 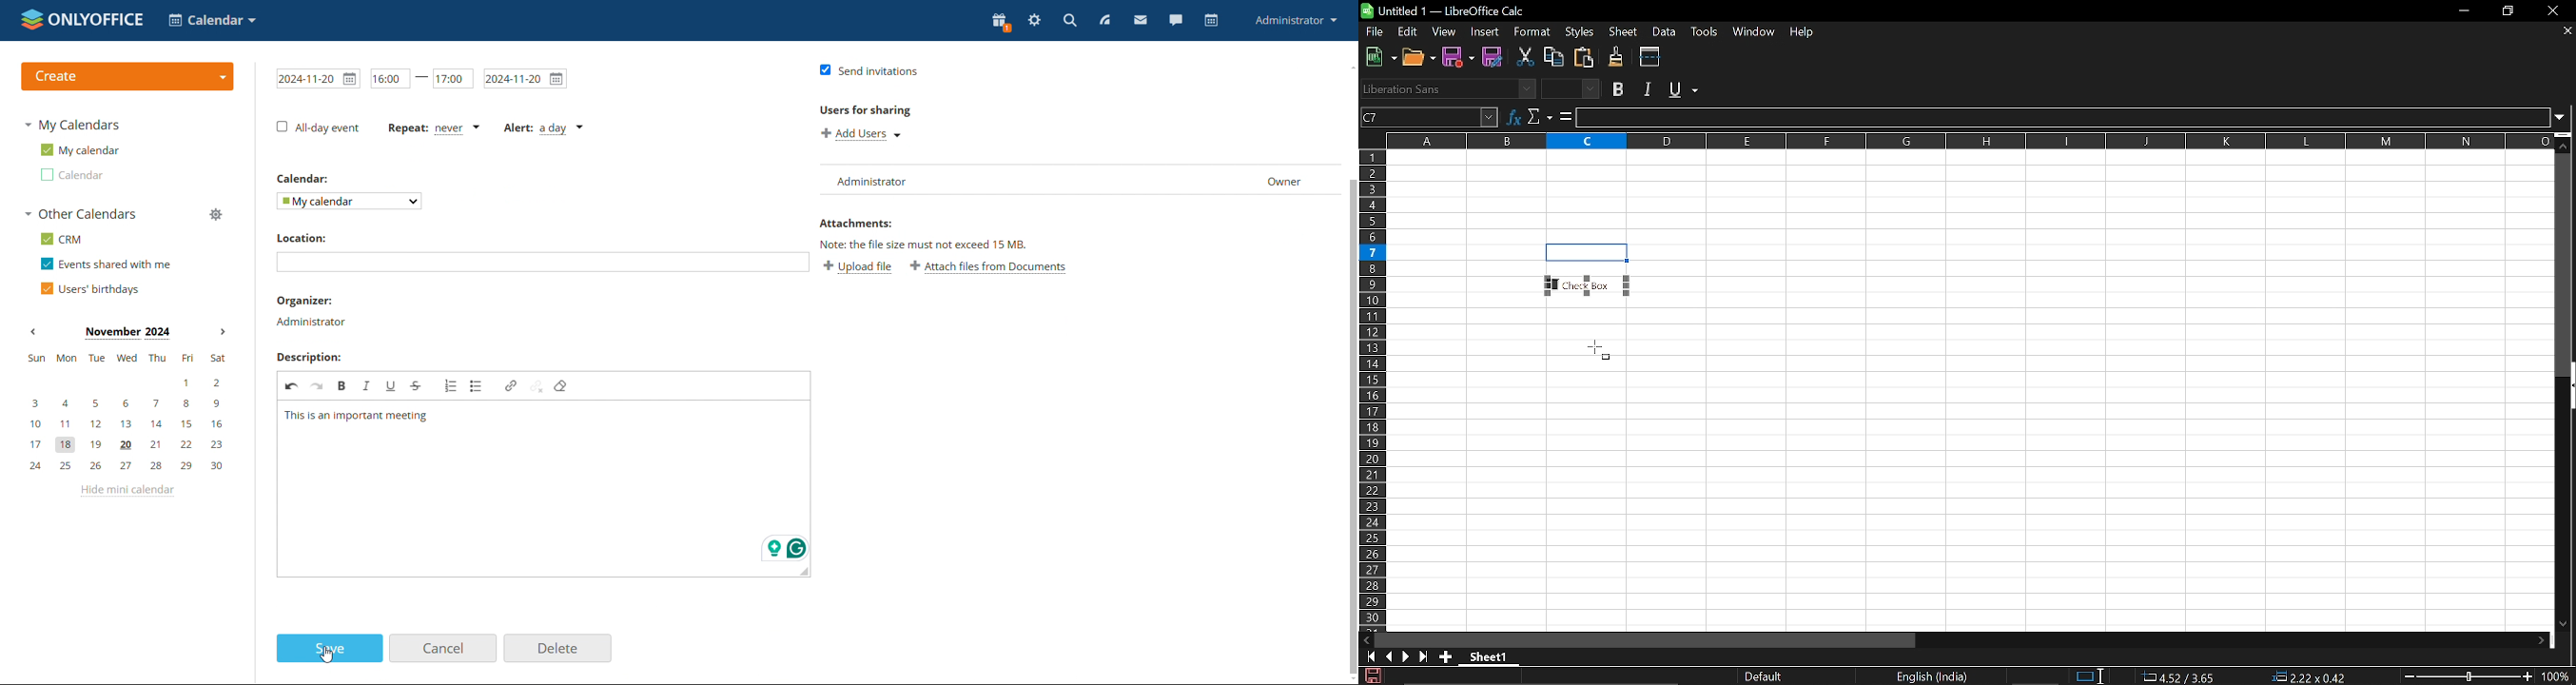 I want to click on Current window, so click(x=1447, y=10).